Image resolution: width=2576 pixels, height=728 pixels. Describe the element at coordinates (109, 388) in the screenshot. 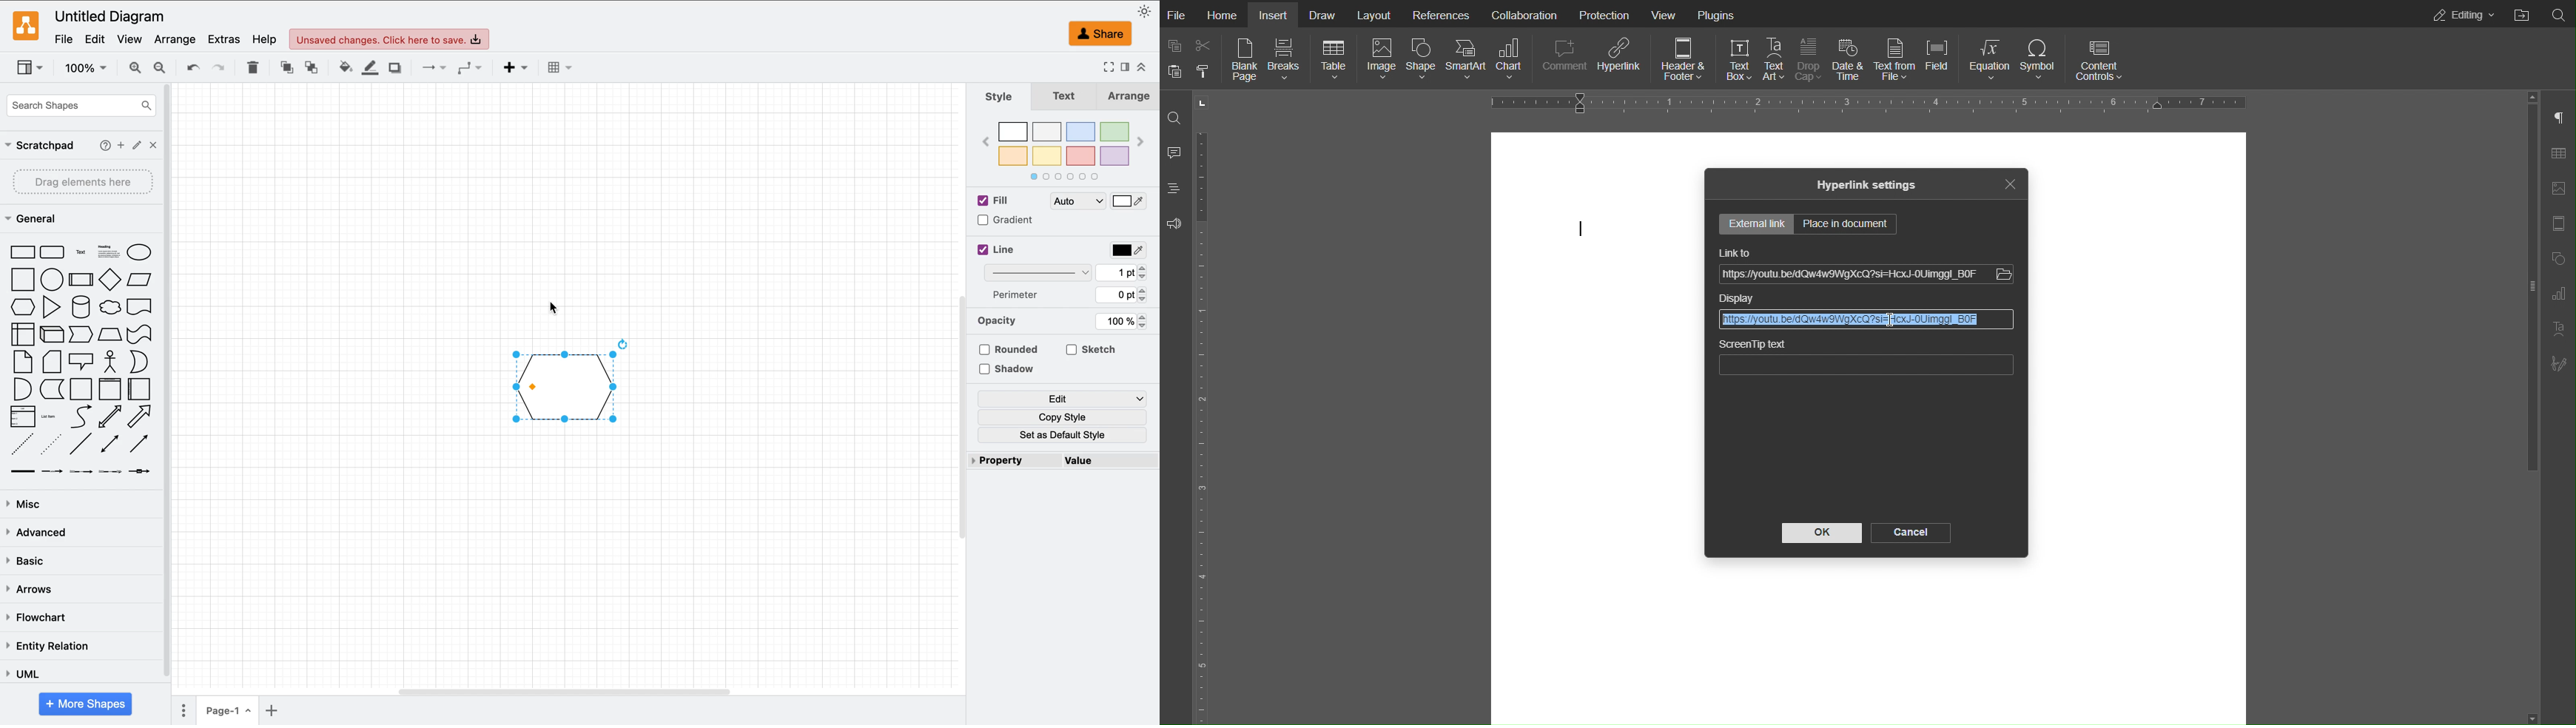

I see `vertical container` at that location.